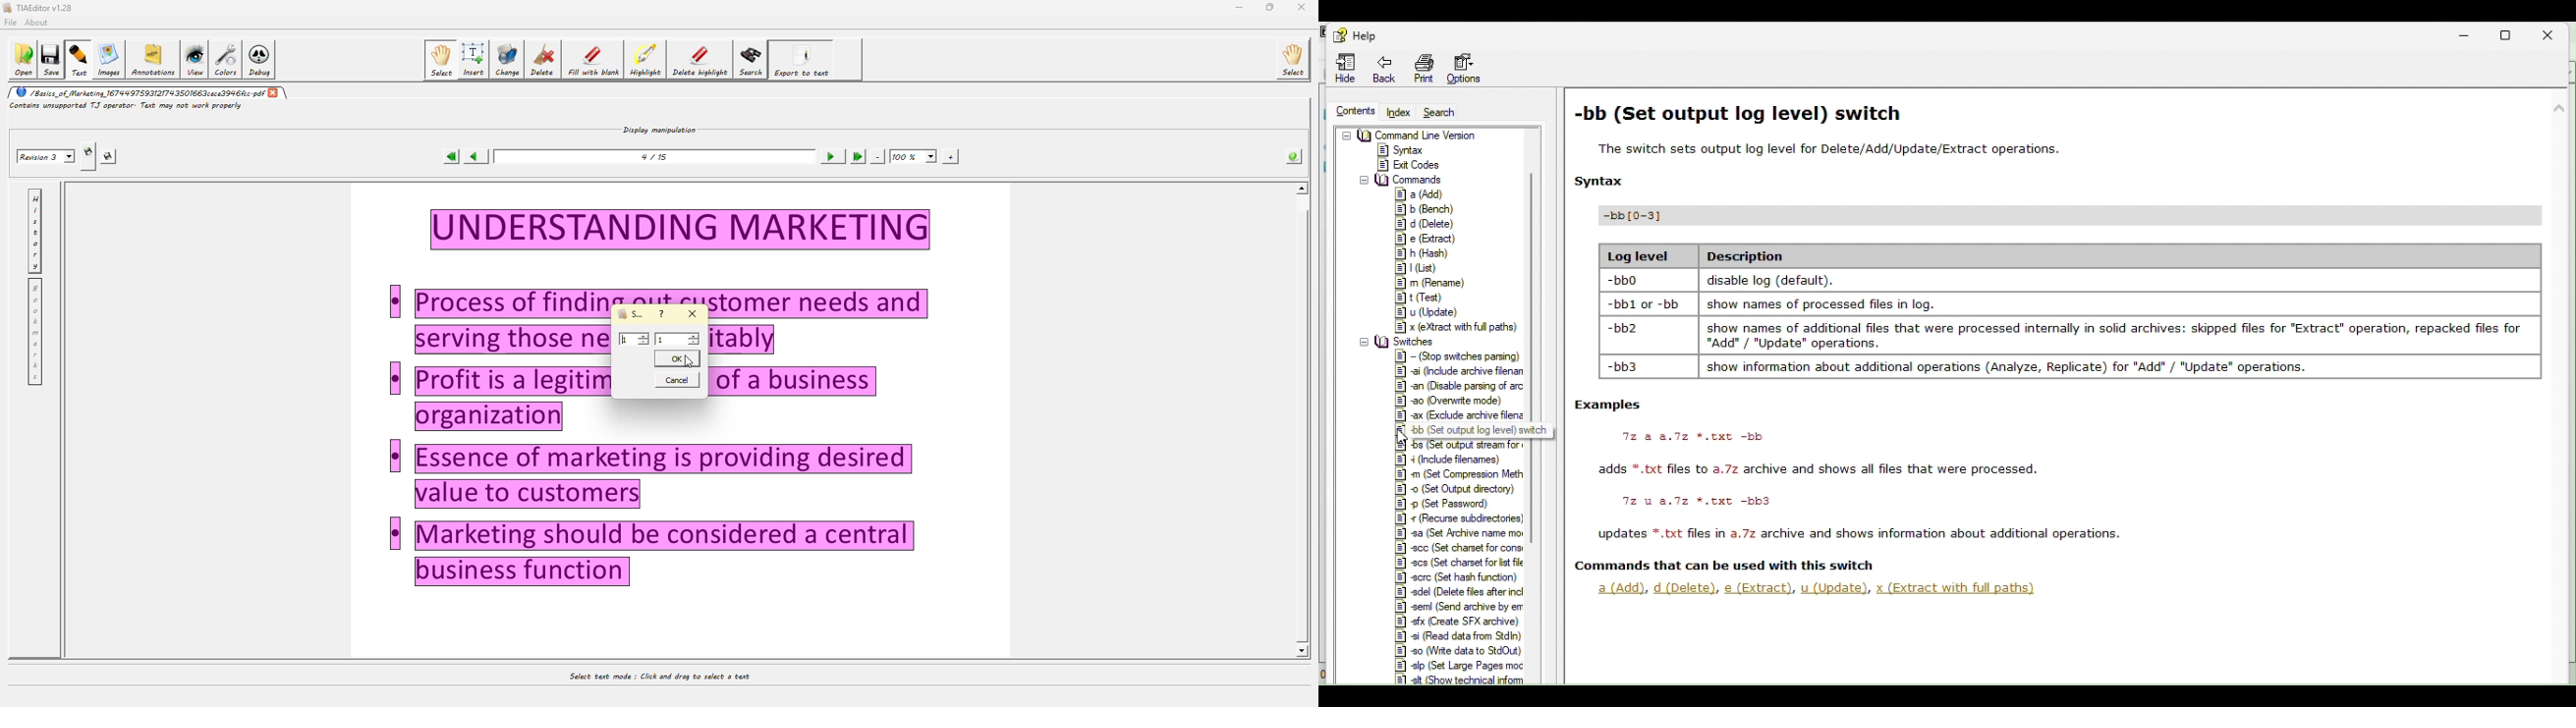 The width and height of the screenshot is (2576, 728). I want to click on set output log level page, so click(2074, 316).